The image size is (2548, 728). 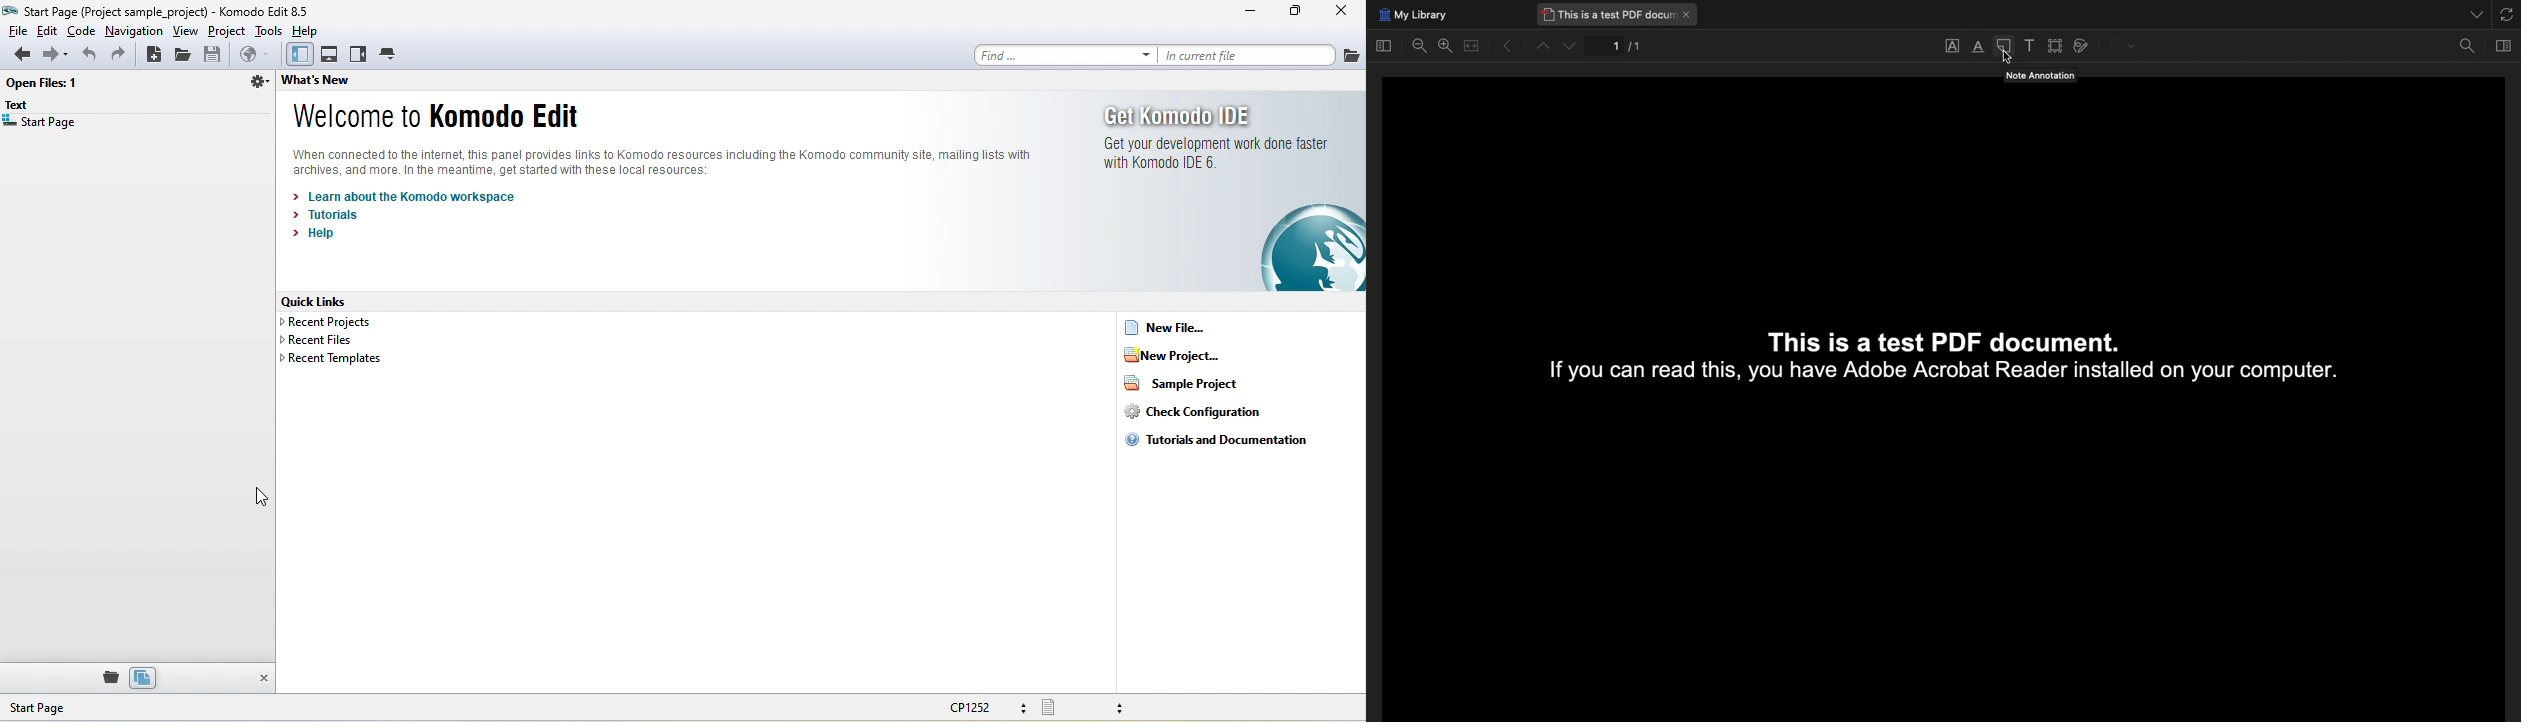 I want to click on title, so click(x=164, y=11).